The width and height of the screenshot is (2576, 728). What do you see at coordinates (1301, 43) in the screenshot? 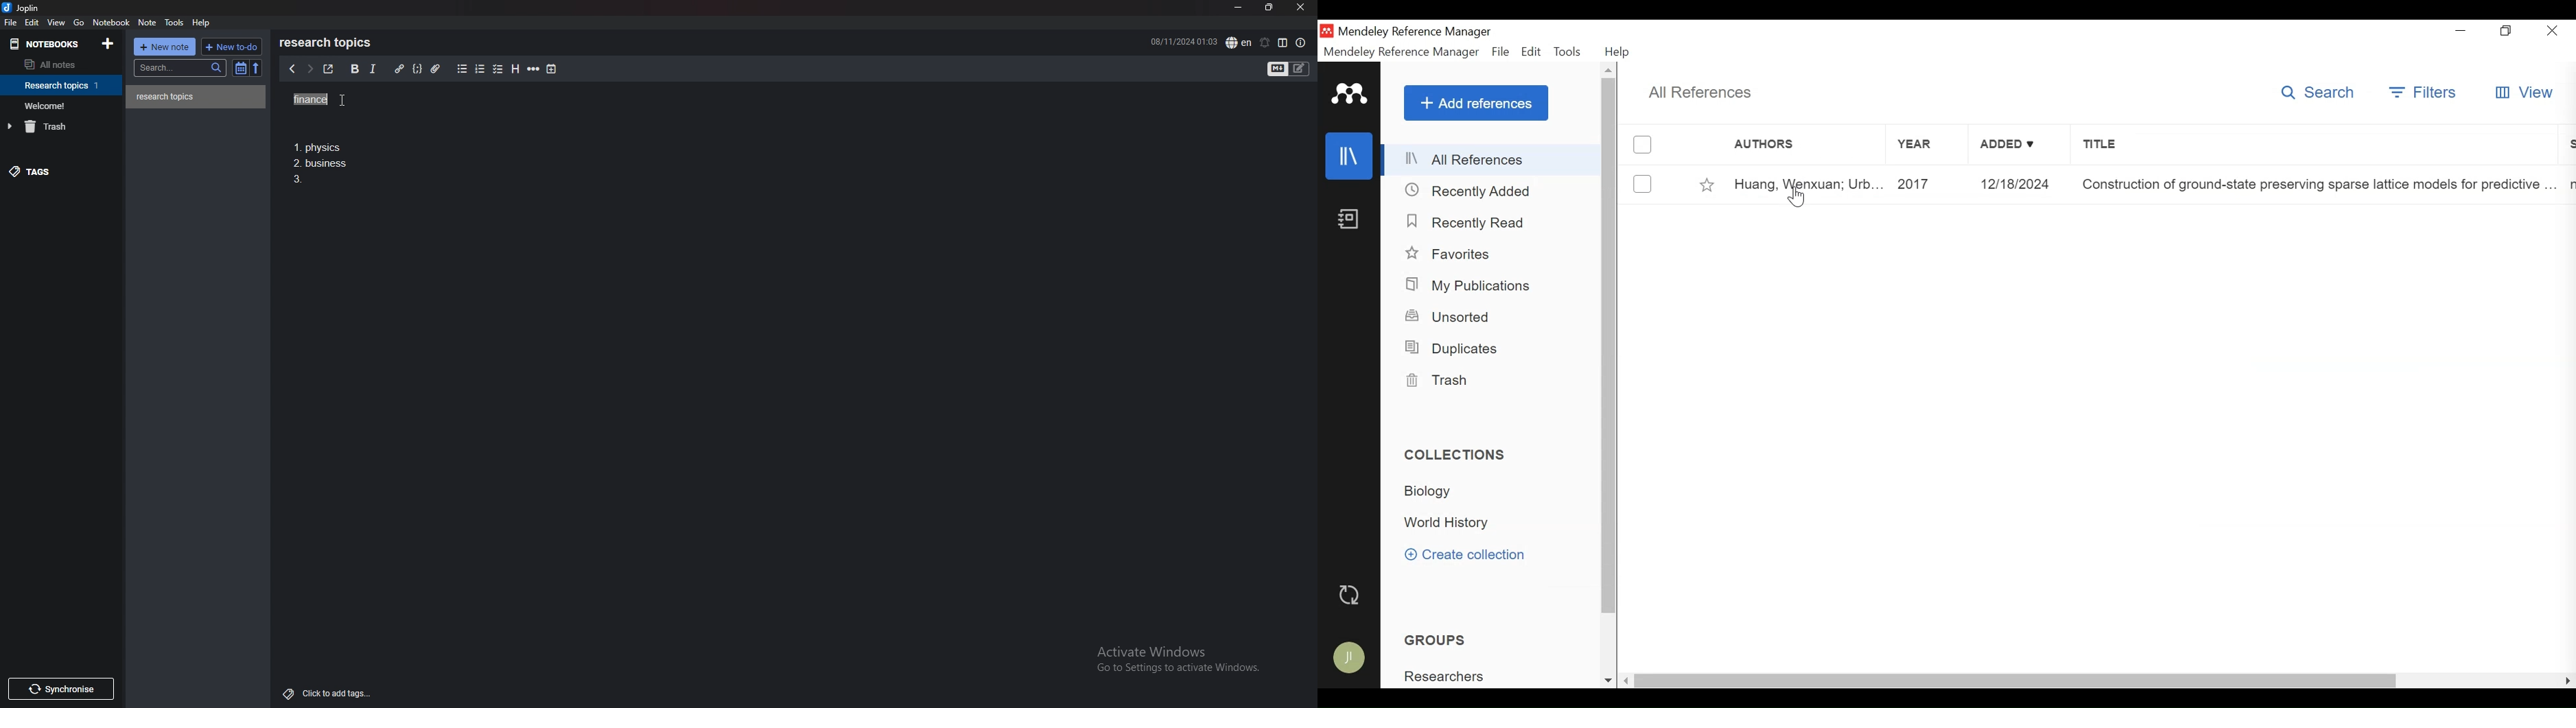
I see `note properties` at bounding box center [1301, 43].